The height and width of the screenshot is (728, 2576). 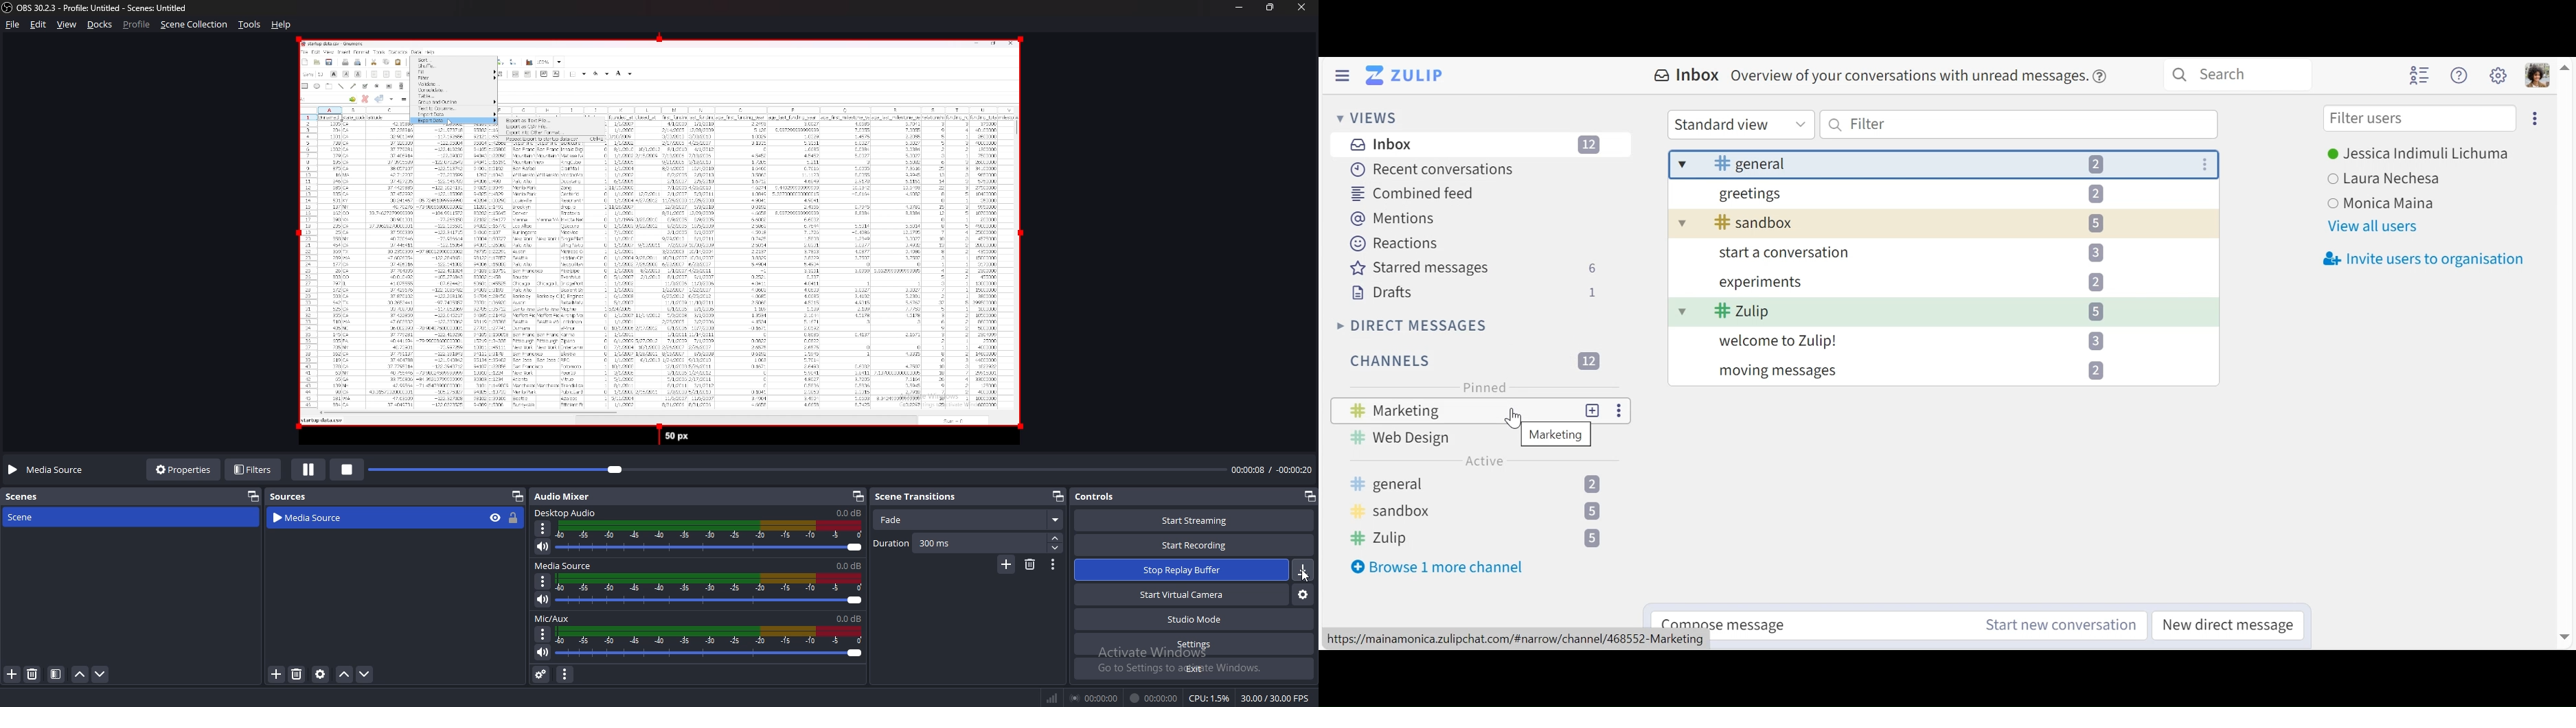 What do you see at coordinates (1406, 76) in the screenshot?
I see `Go to Home View (inbox)` at bounding box center [1406, 76].